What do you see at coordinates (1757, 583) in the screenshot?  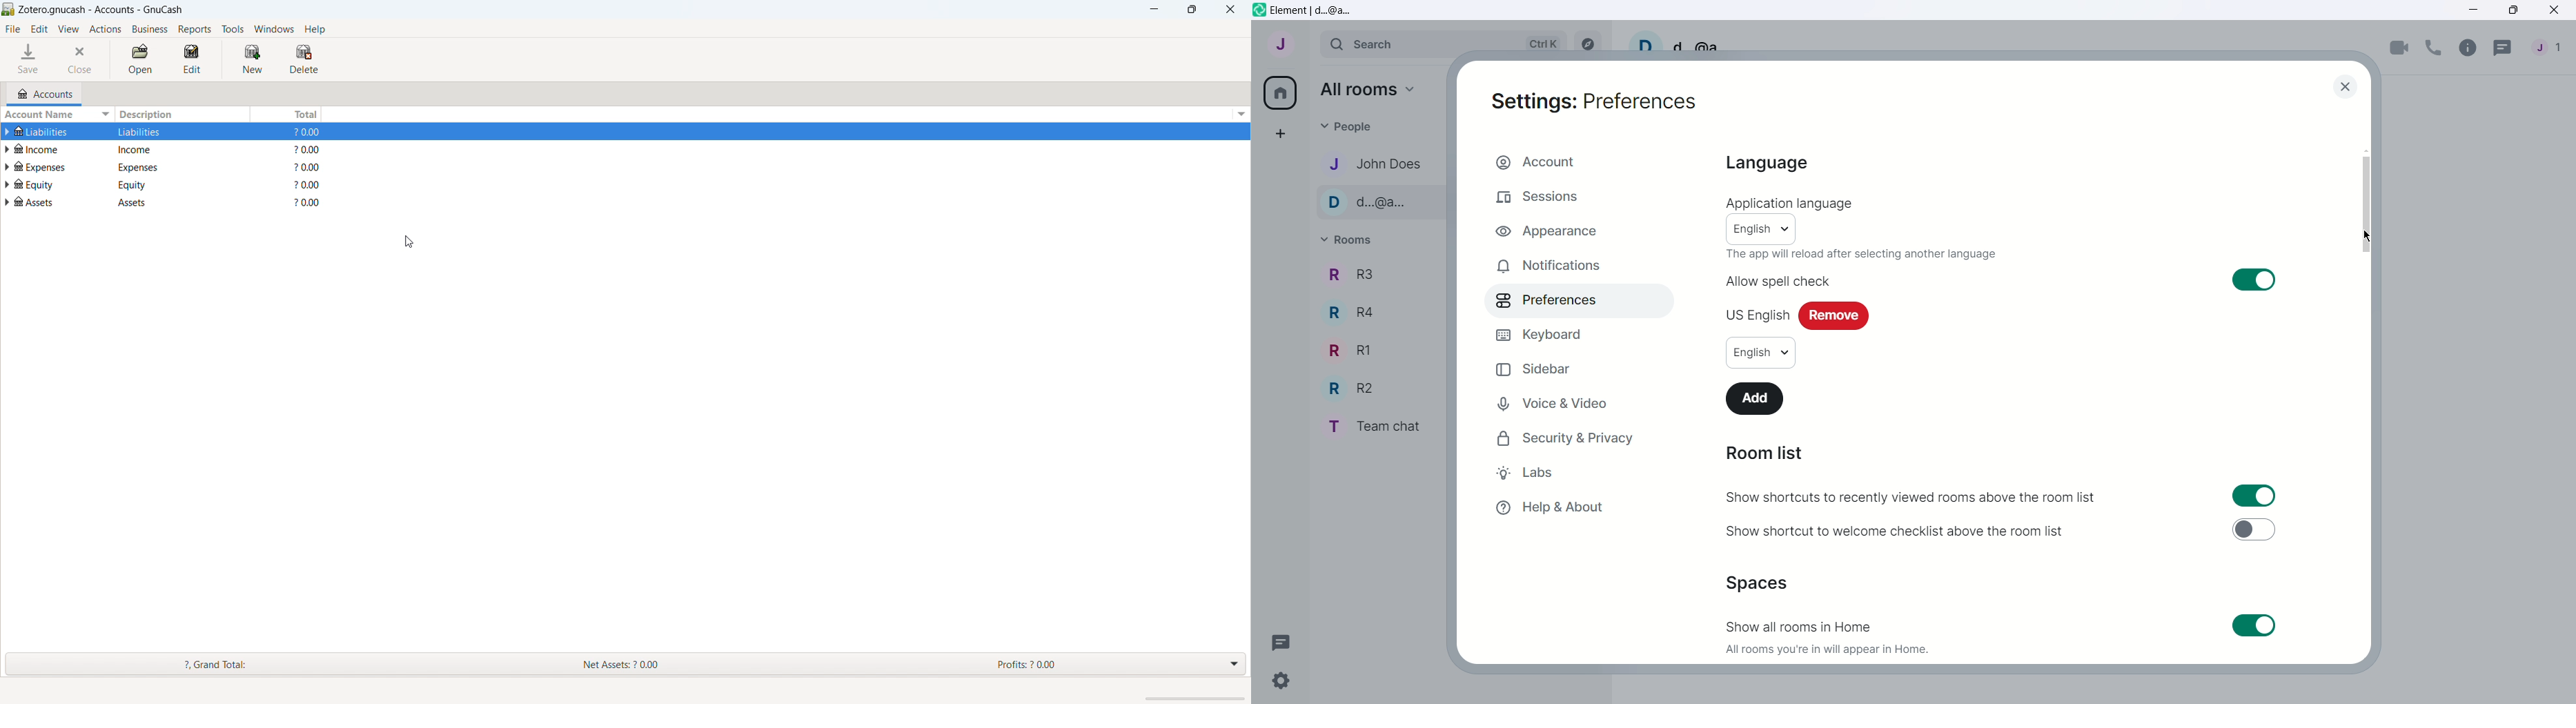 I see `Spaces` at bounding box center [1757, 583].